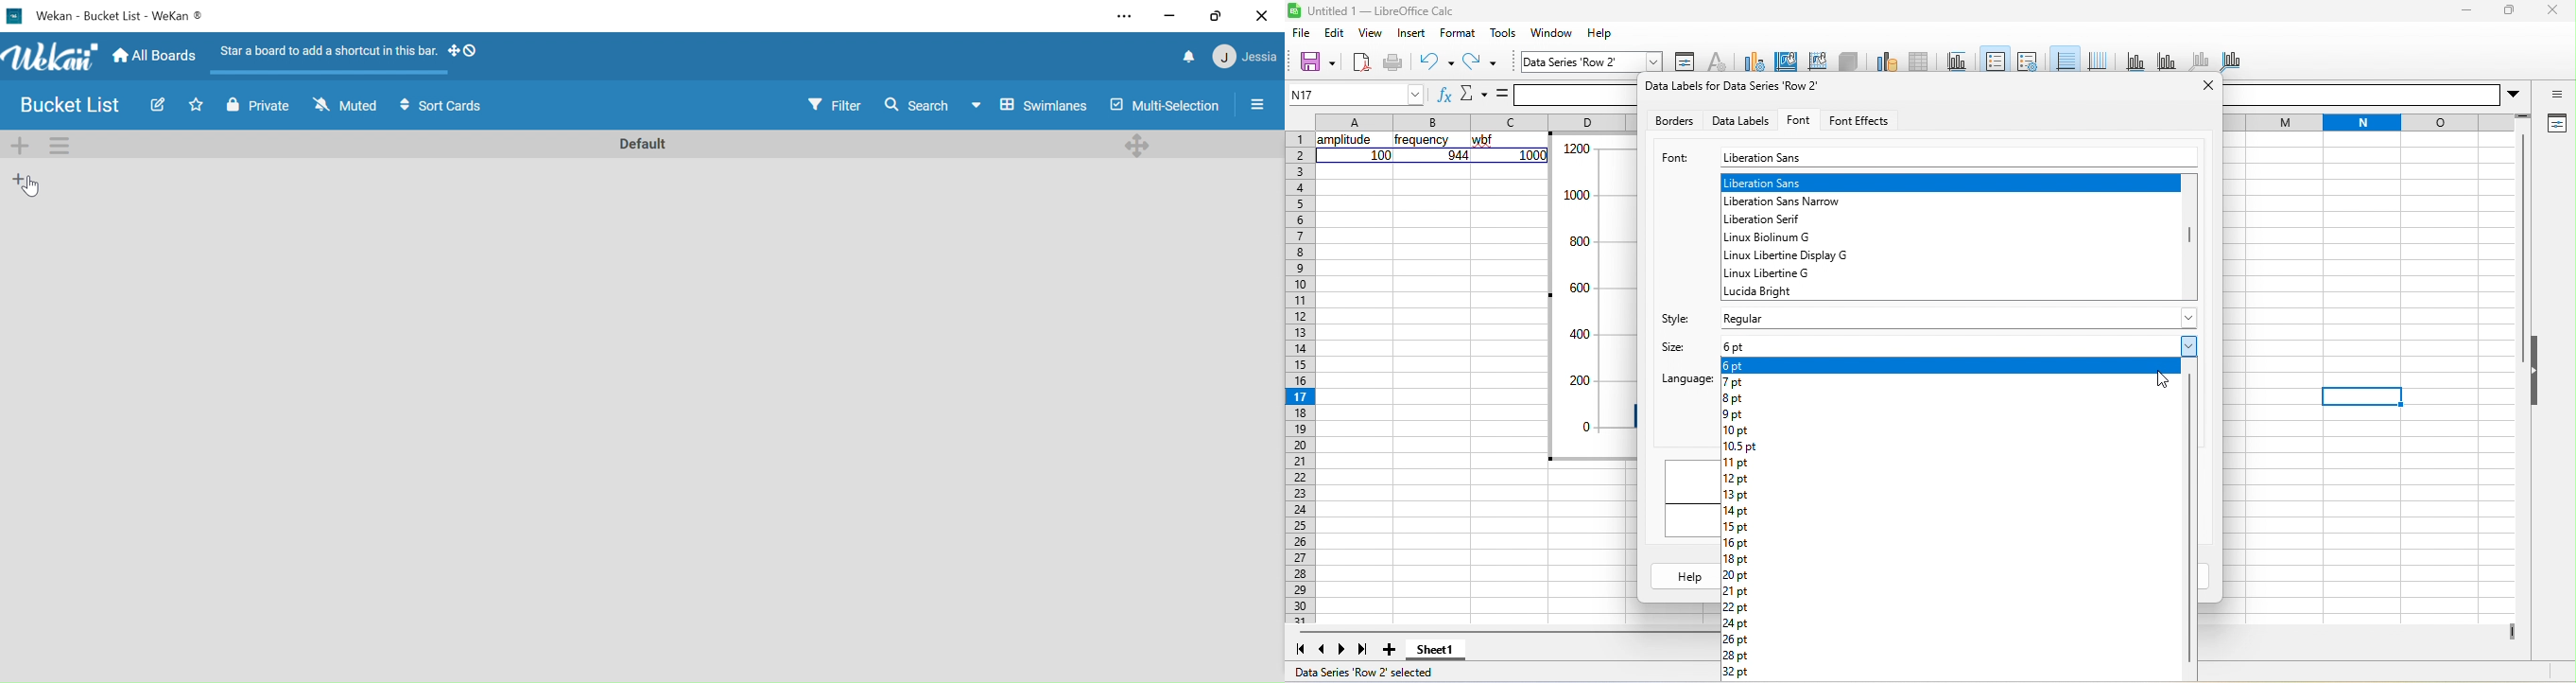 The image size is (2576, 700). What do you see at coordinates (2076, 244) in the screenshot?
I see `rows` at bounding box center [2076, 244].